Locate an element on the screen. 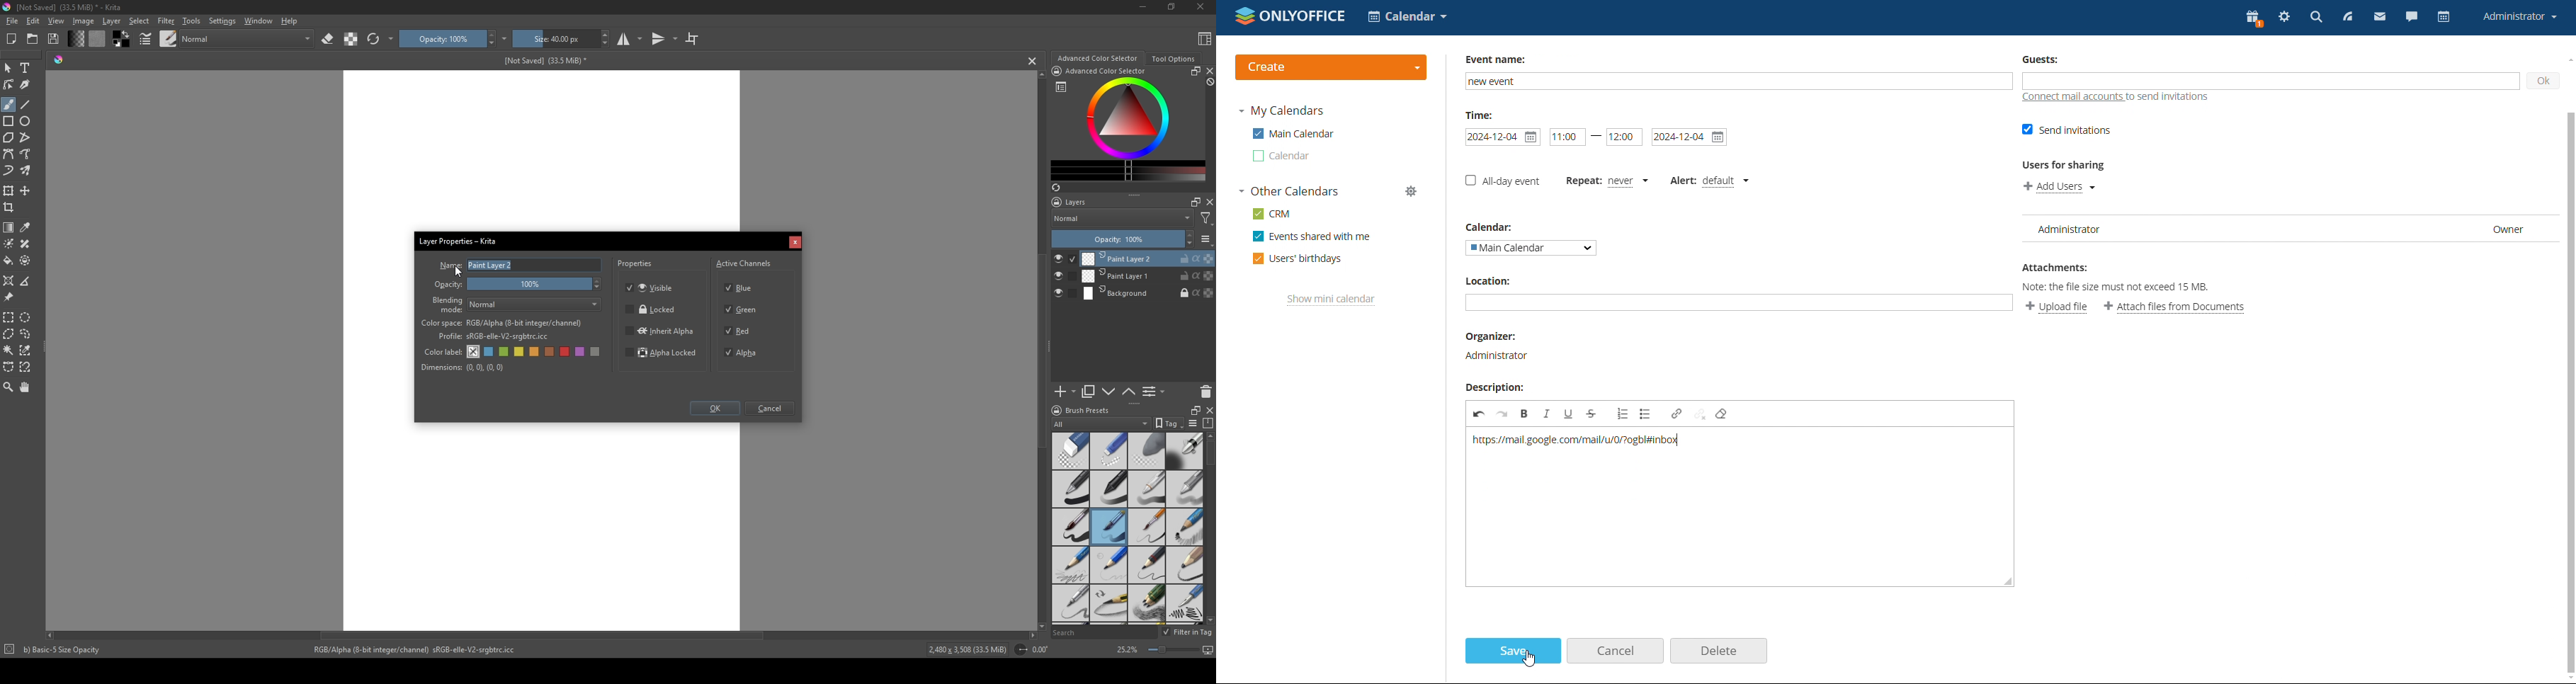  scroll up is located at coordinates (1039, 74).